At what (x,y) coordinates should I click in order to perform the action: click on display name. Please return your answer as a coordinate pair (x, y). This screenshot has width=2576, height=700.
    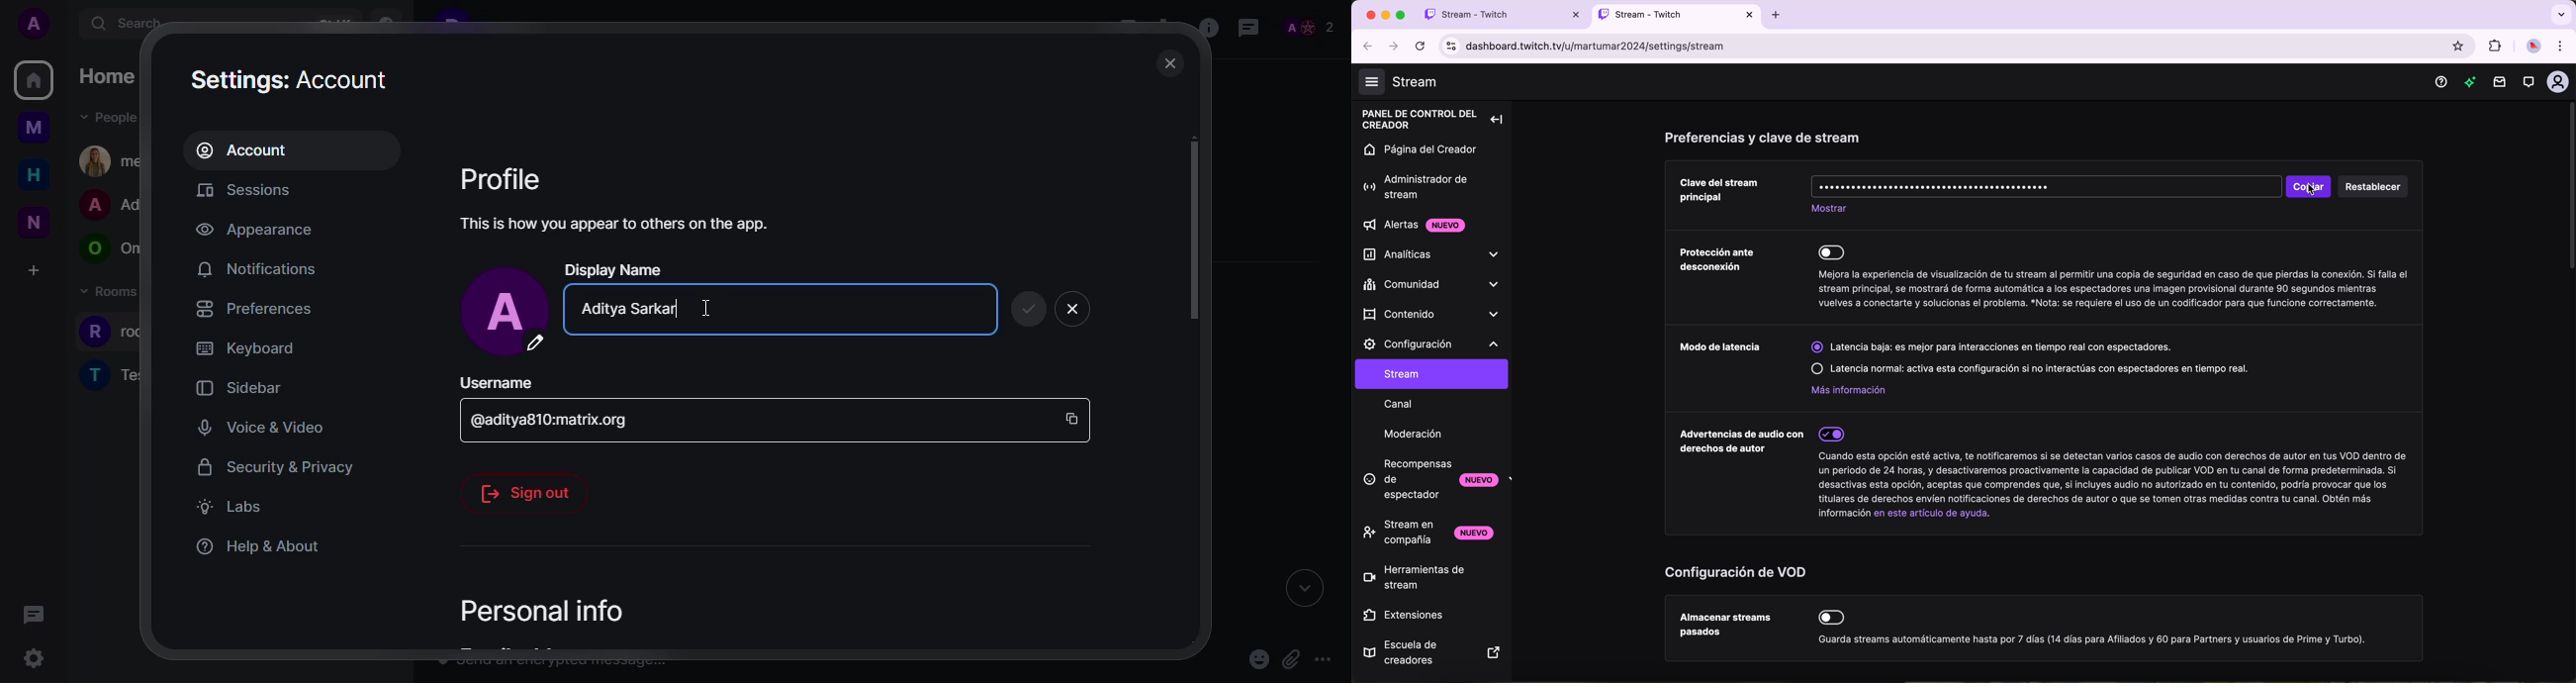
    Looking at the image, I should click on (615, 269).